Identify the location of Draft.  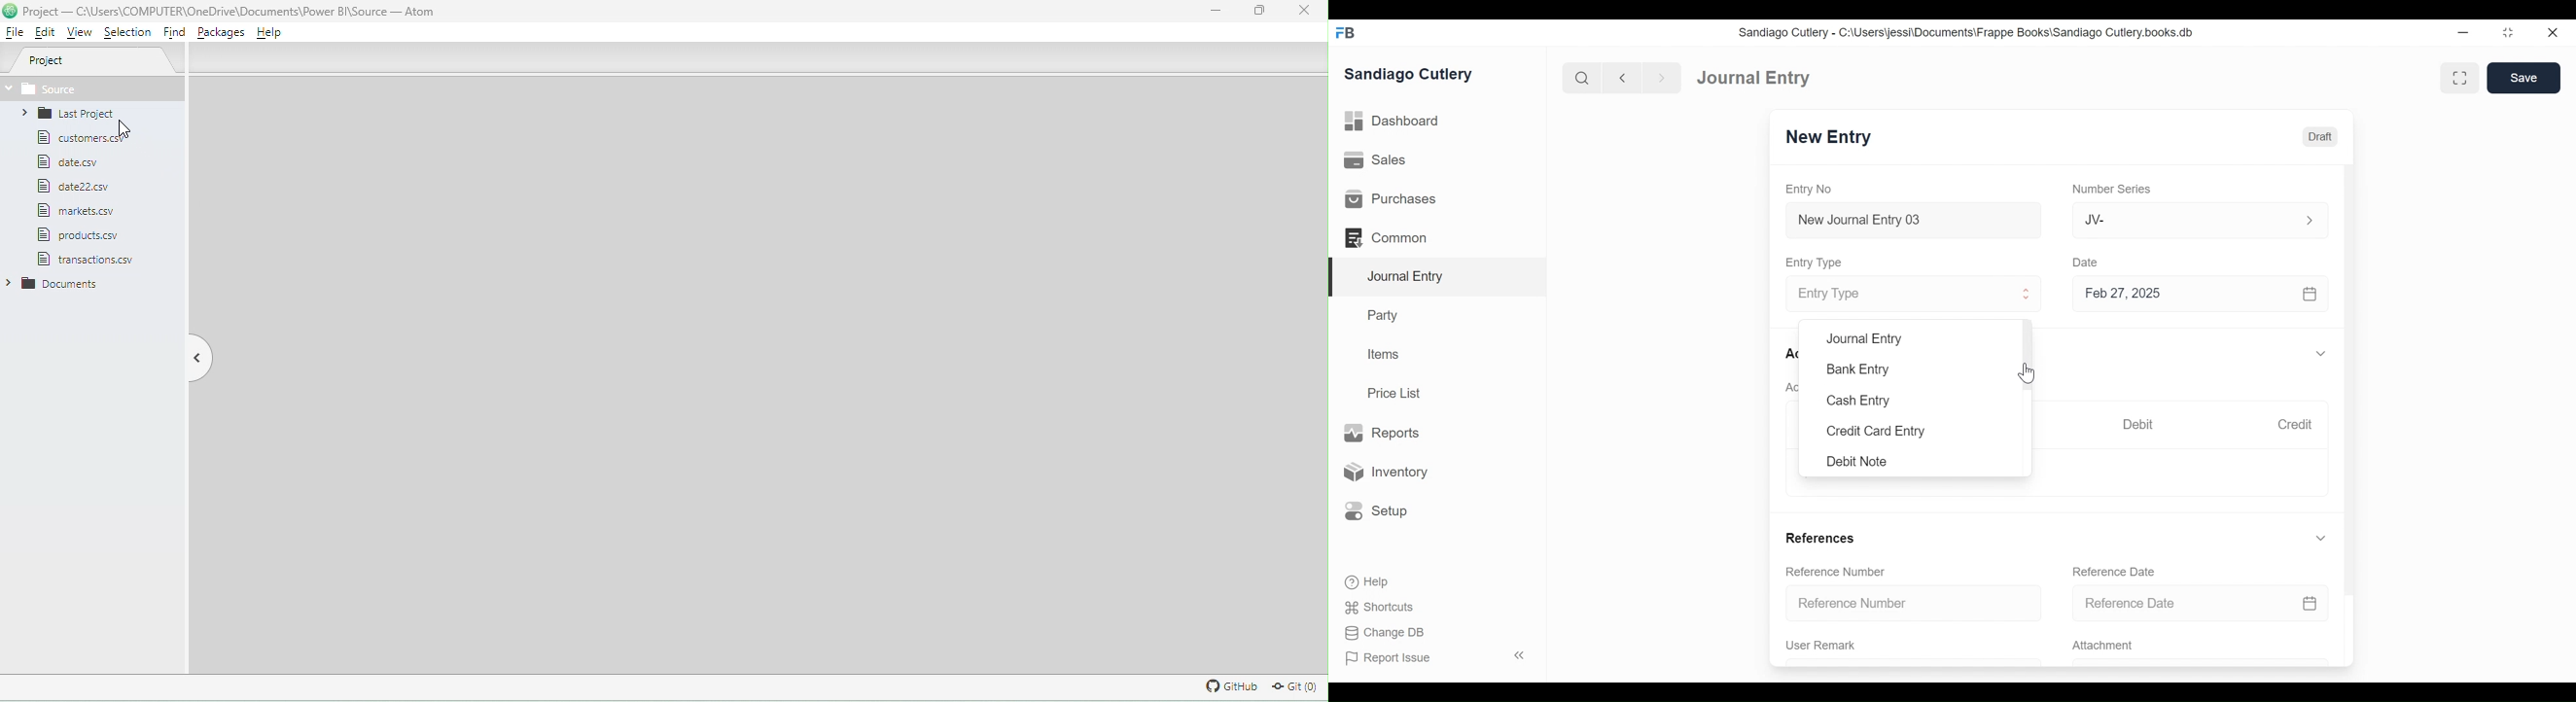
(2319, 138).